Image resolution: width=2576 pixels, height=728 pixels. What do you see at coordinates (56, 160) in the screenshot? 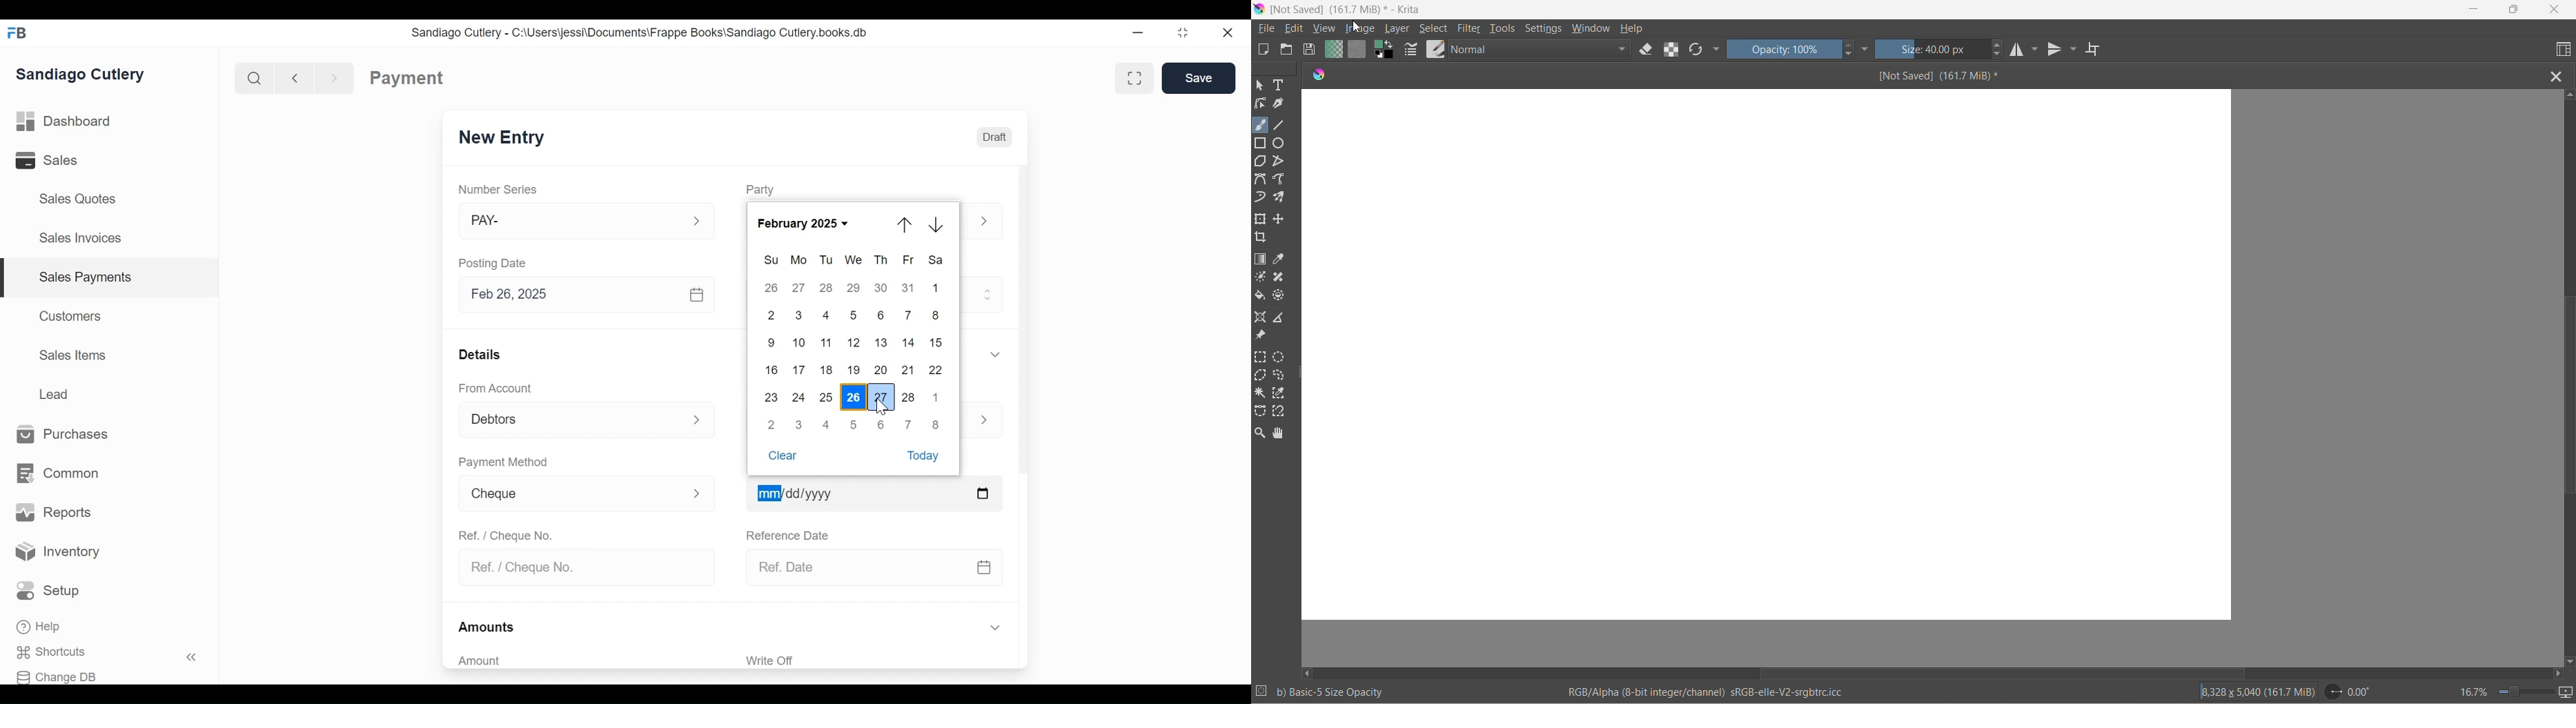
I see `Sales` at bounding box center [56, 160].